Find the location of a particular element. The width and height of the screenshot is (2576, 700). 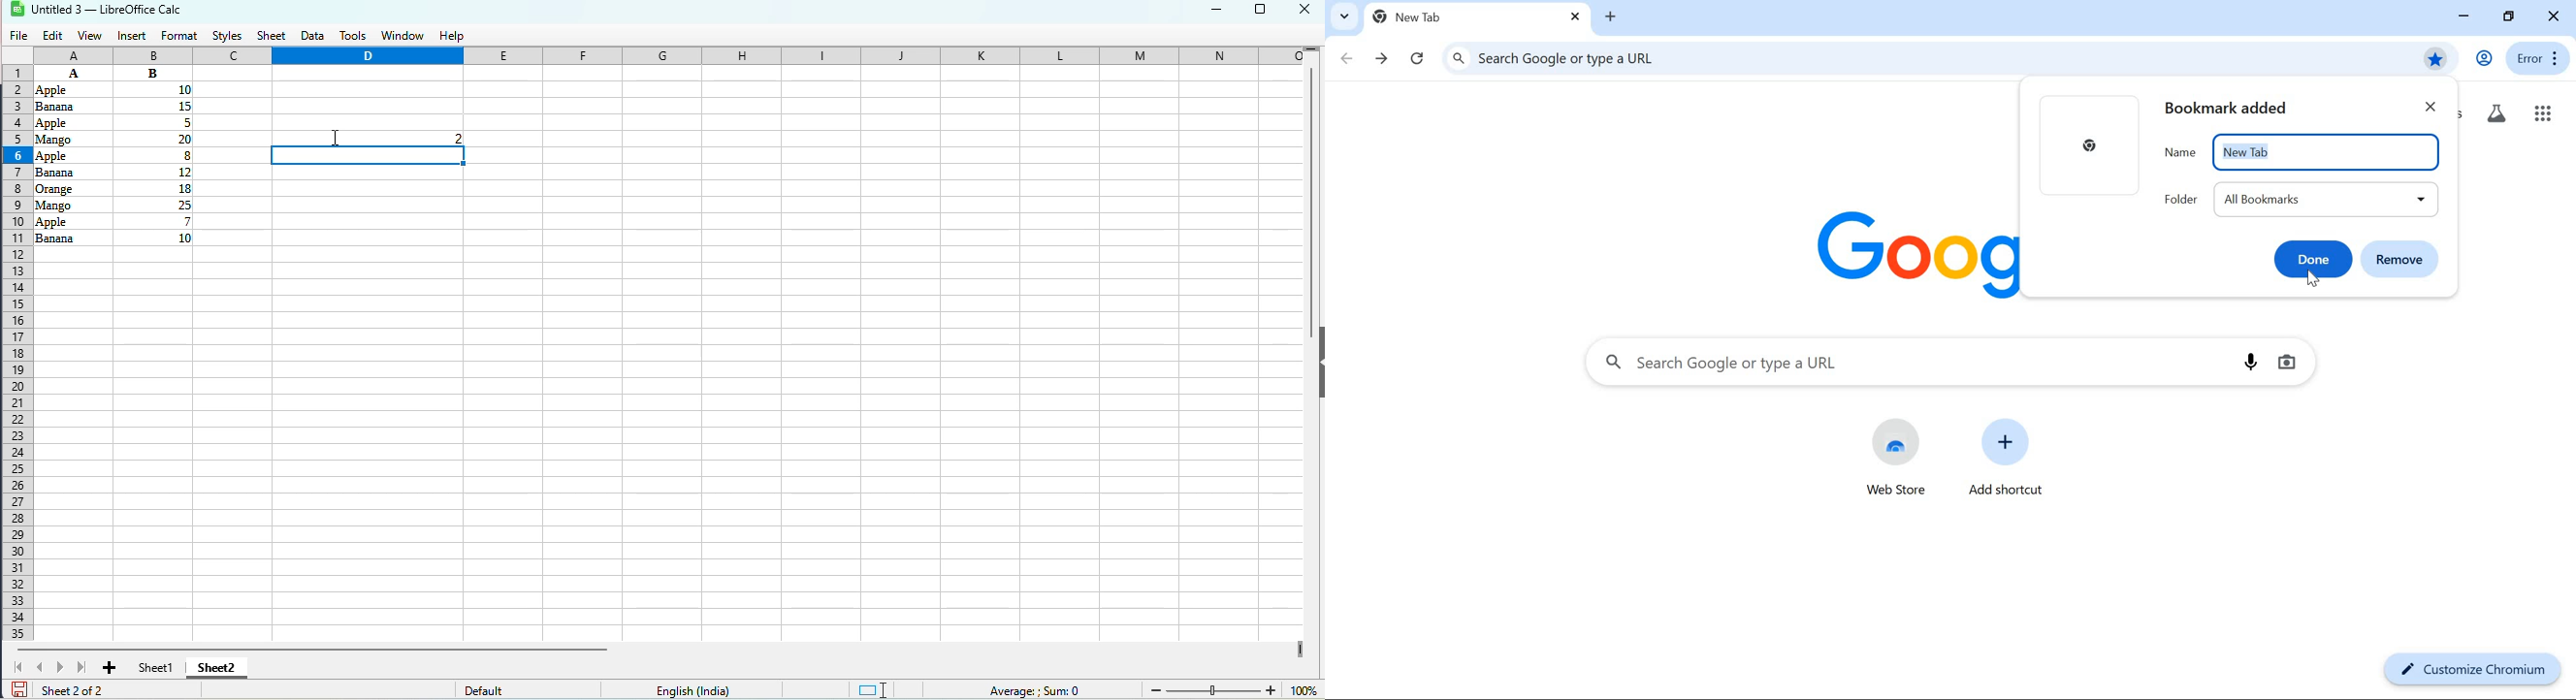

show is located at coordinates (1316, 363).